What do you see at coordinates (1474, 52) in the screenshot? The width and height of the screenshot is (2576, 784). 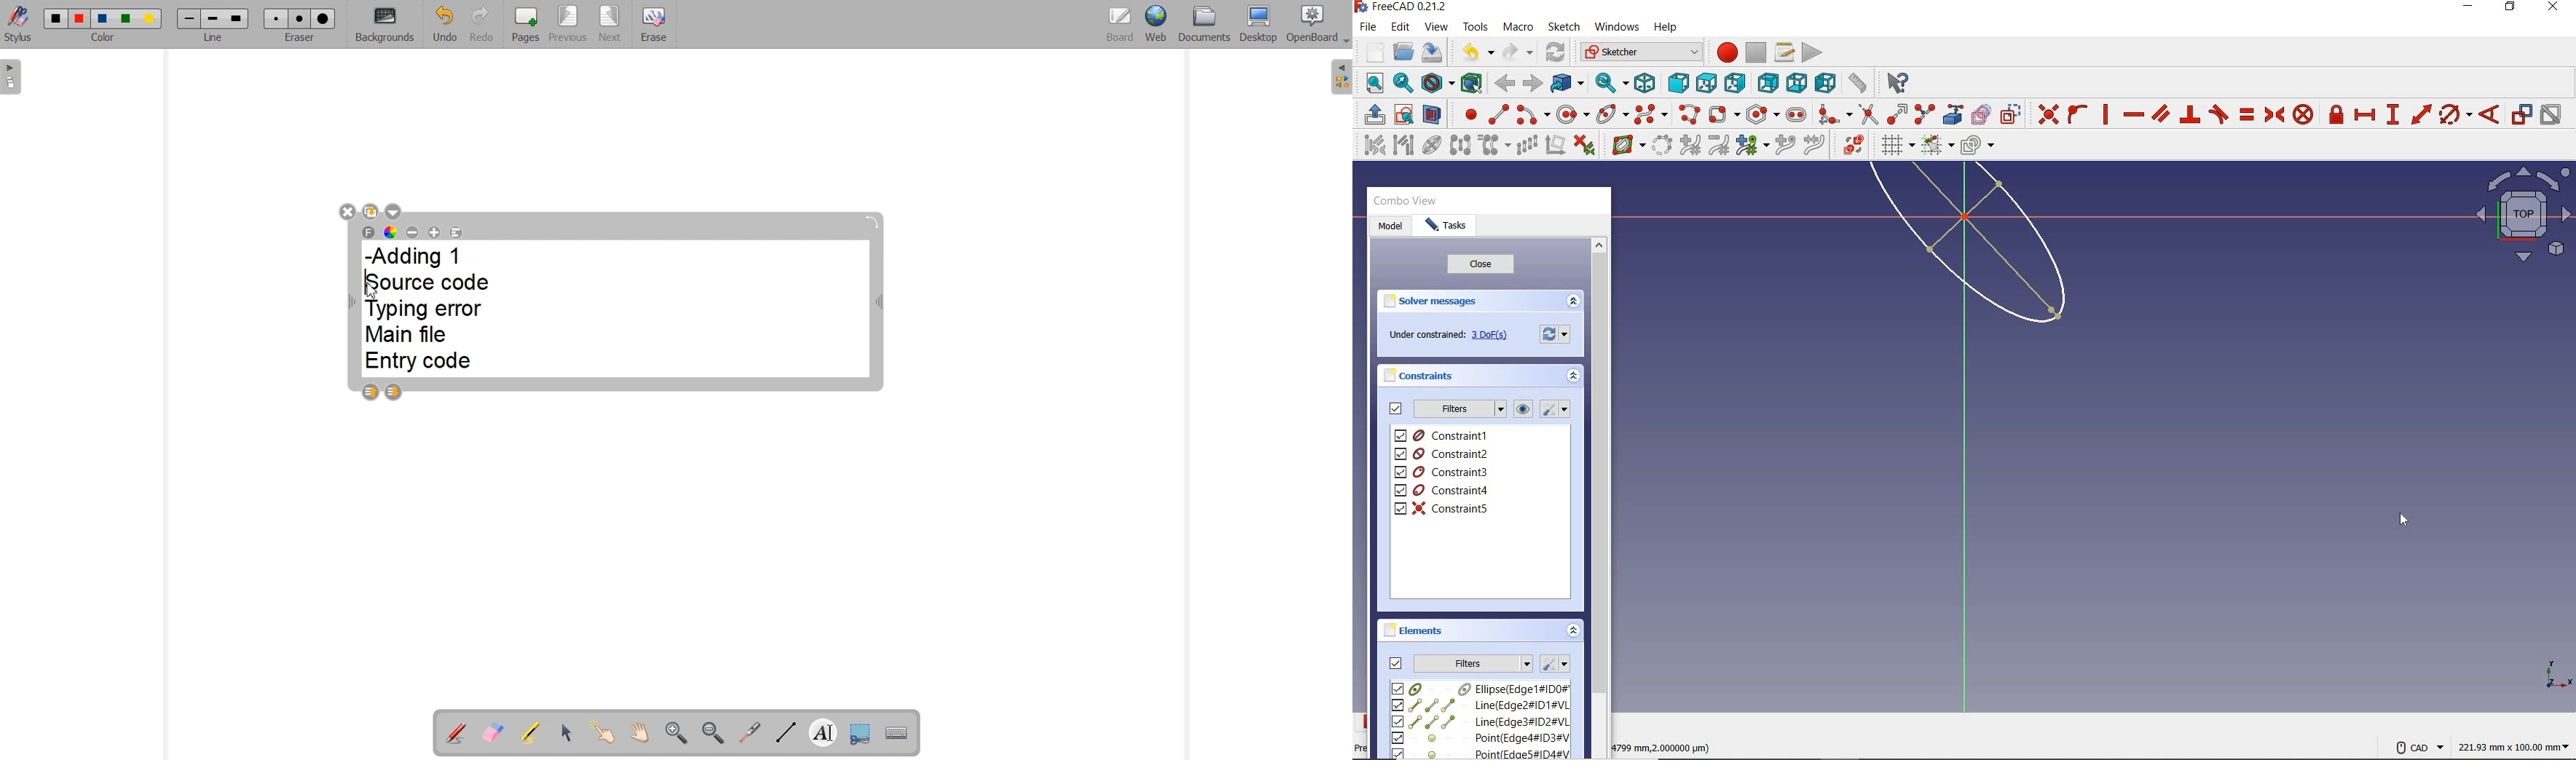 I see `undo` at bounding box center [1474, 52].